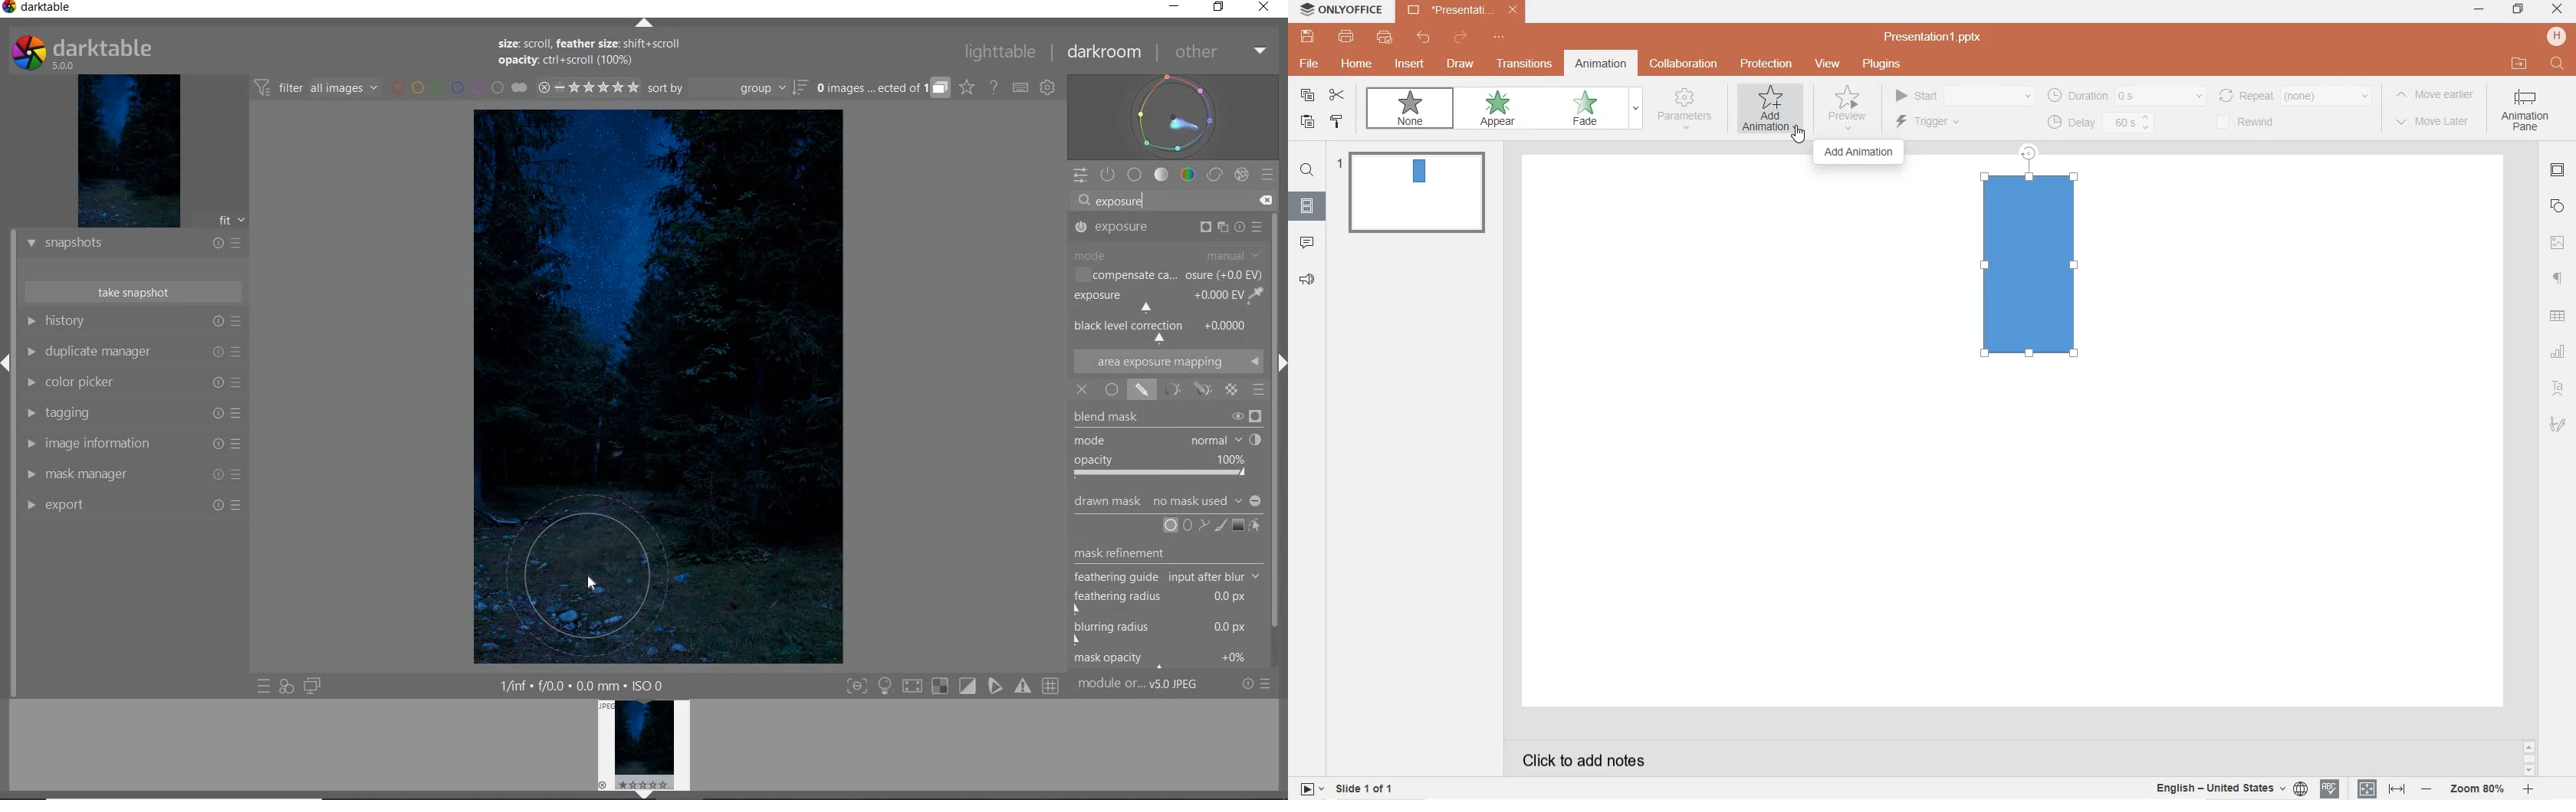  What do you see at coordinates (1410, 107) in the screenshot?
I see `none` at bounding box center [1410, 107].